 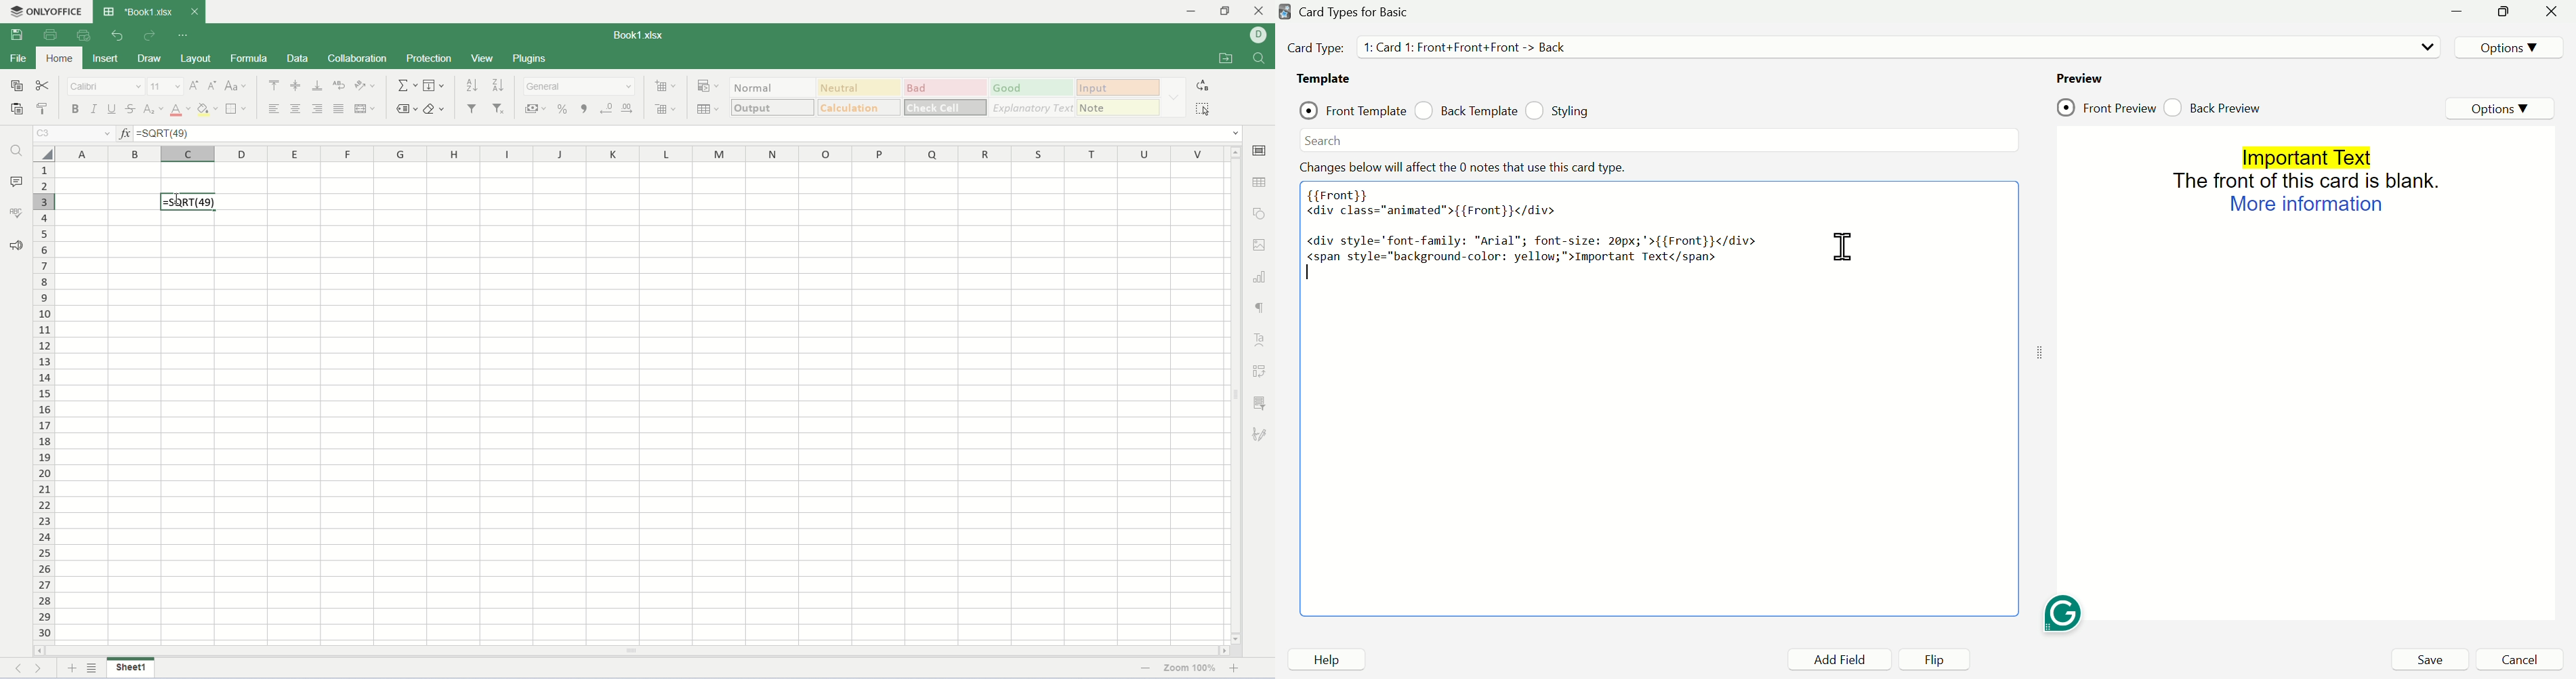 What do you see at coordinates (1261, 308) in the screenshot?
I see `paragraph settings` at bounding box center [1261, 308].